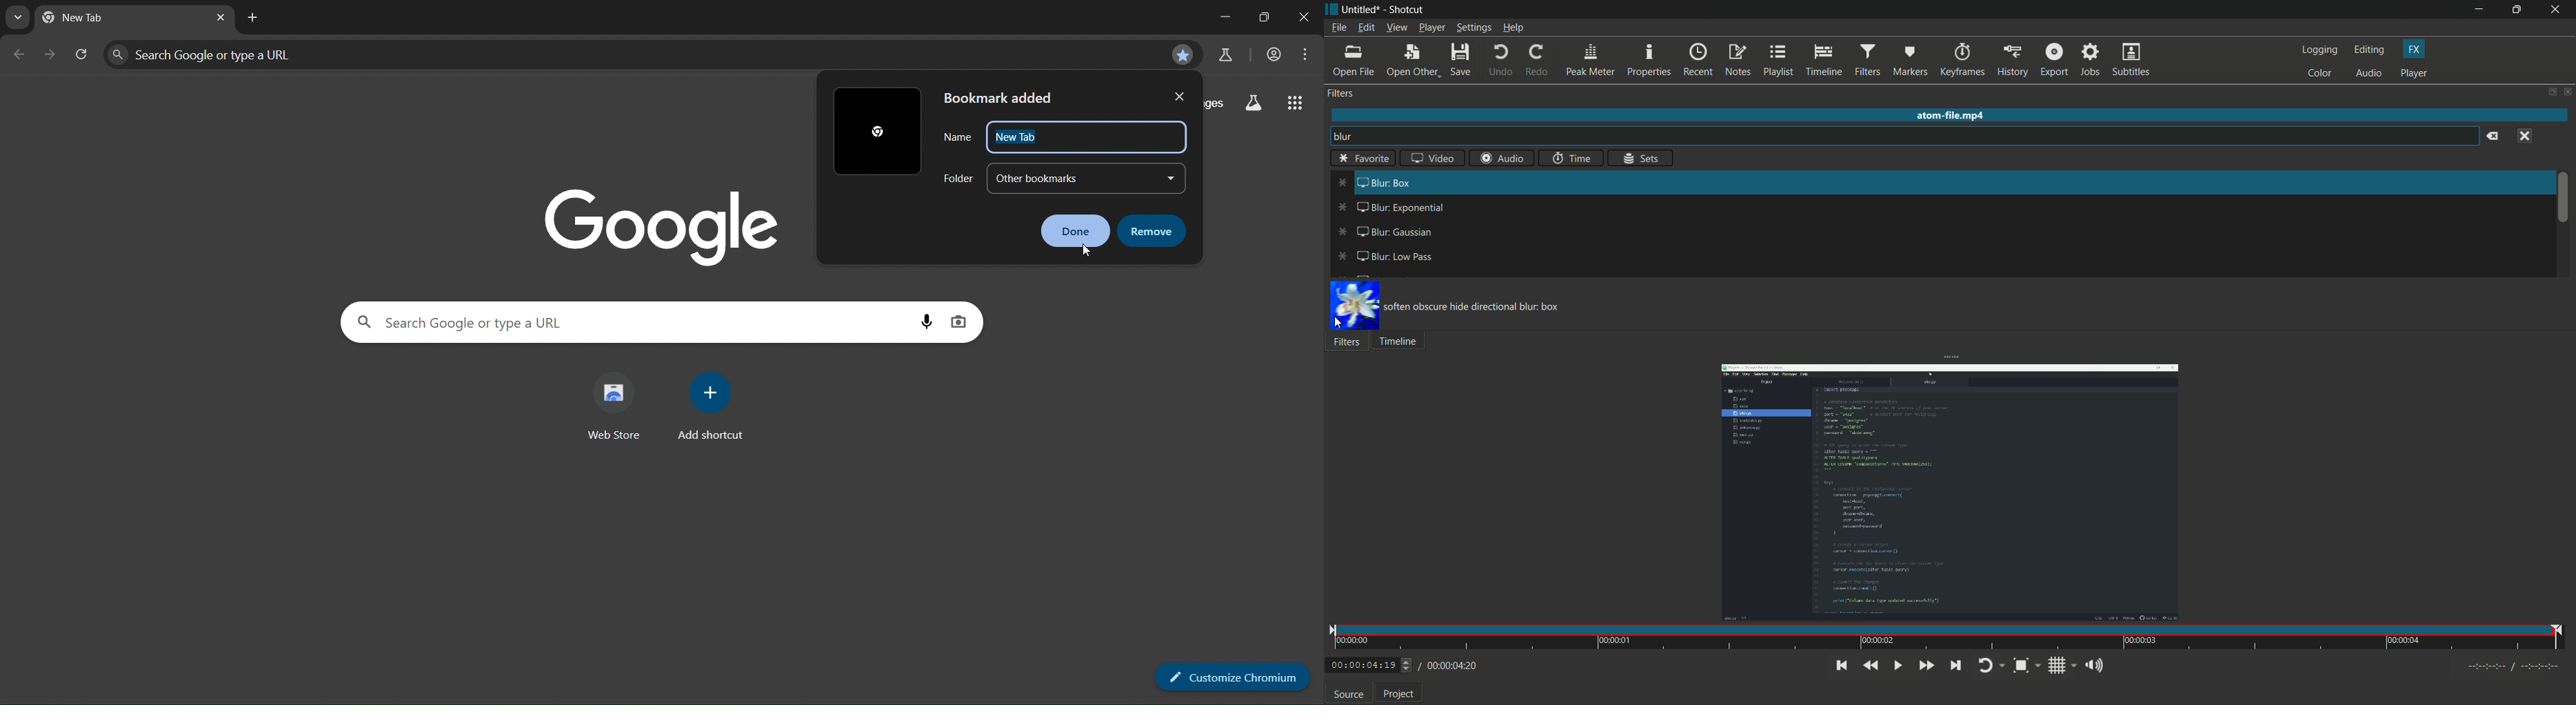  I want to click on video, so click(1431, 157).